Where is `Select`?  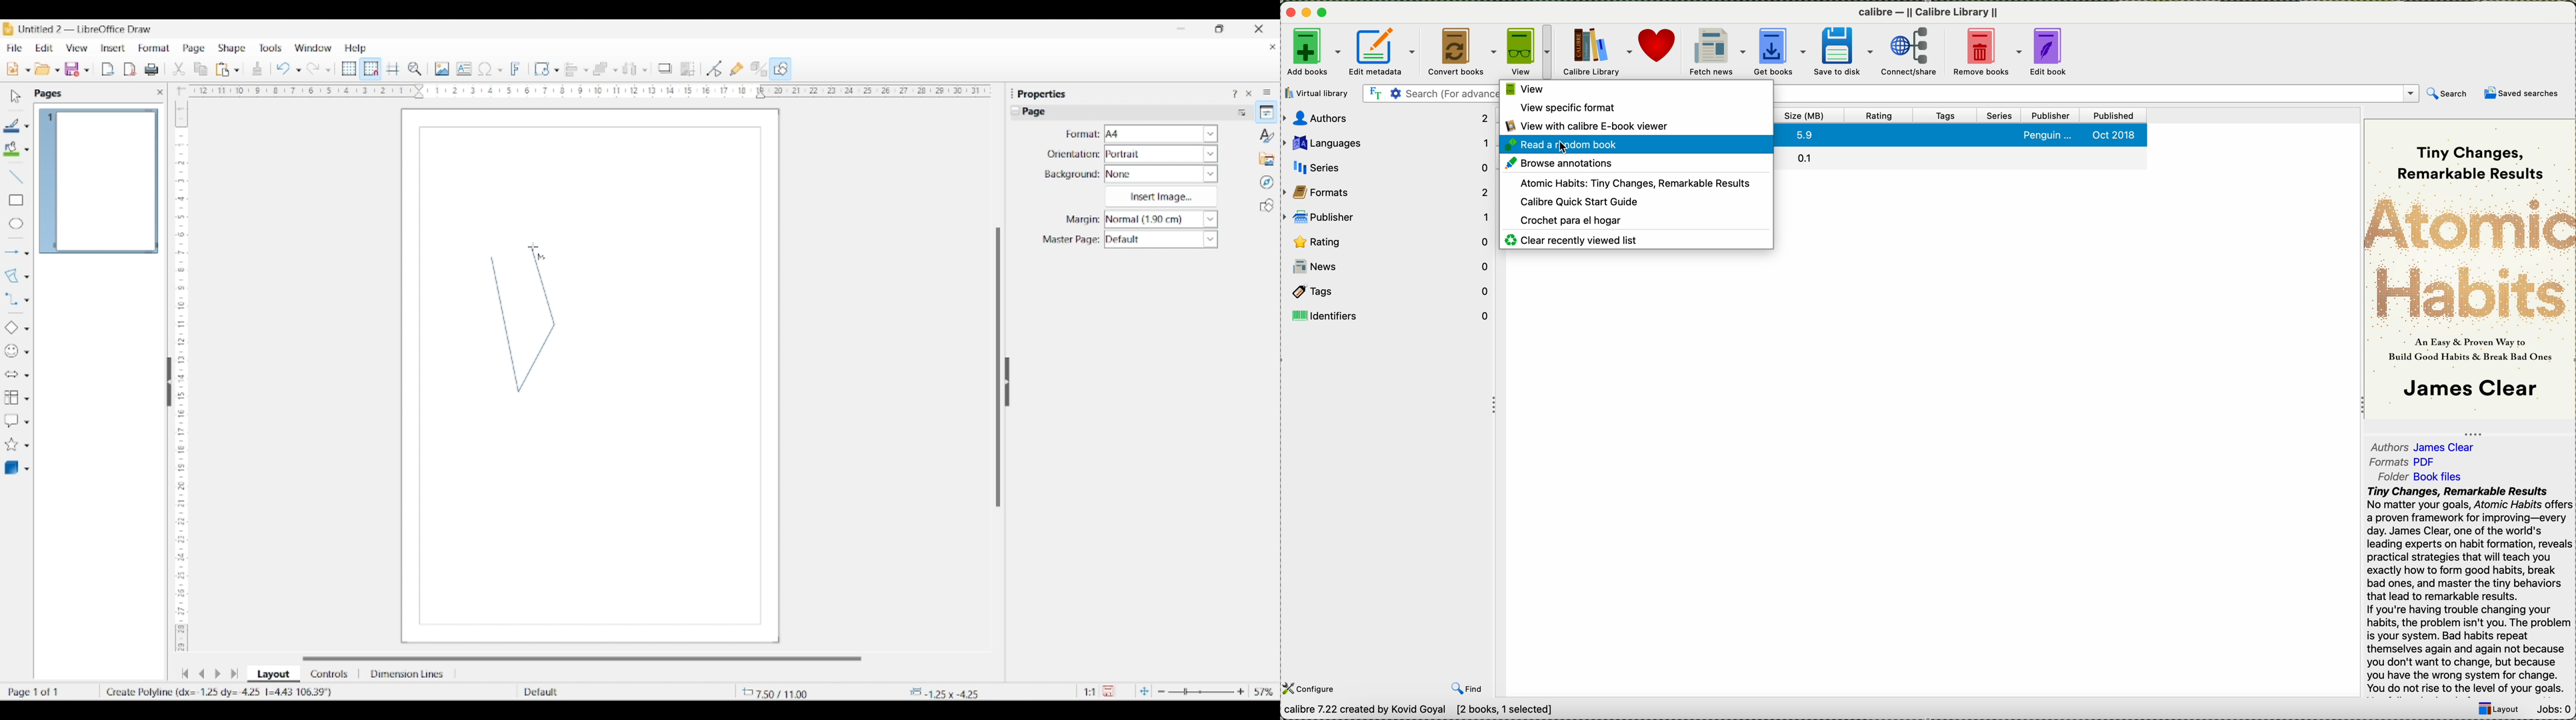
Select is located at coordinates (16, 96).